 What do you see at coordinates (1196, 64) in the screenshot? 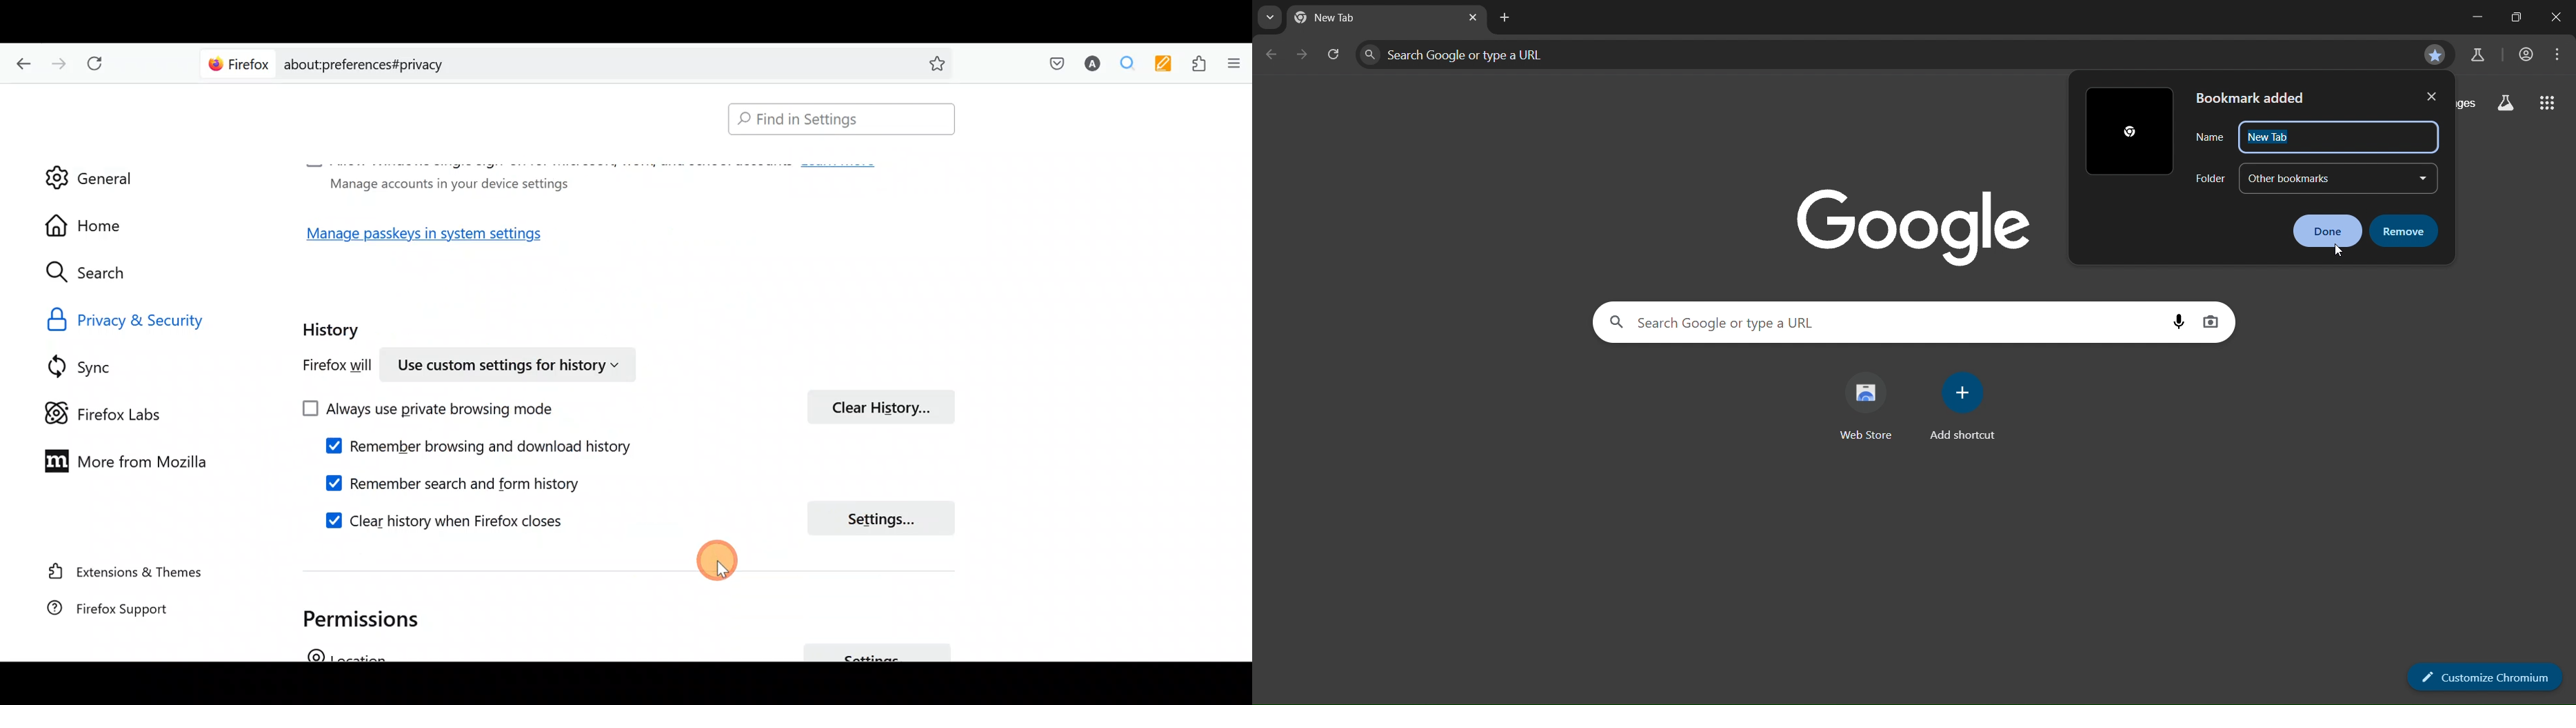
I see `Extensions` at bounding box center [1196, 64].